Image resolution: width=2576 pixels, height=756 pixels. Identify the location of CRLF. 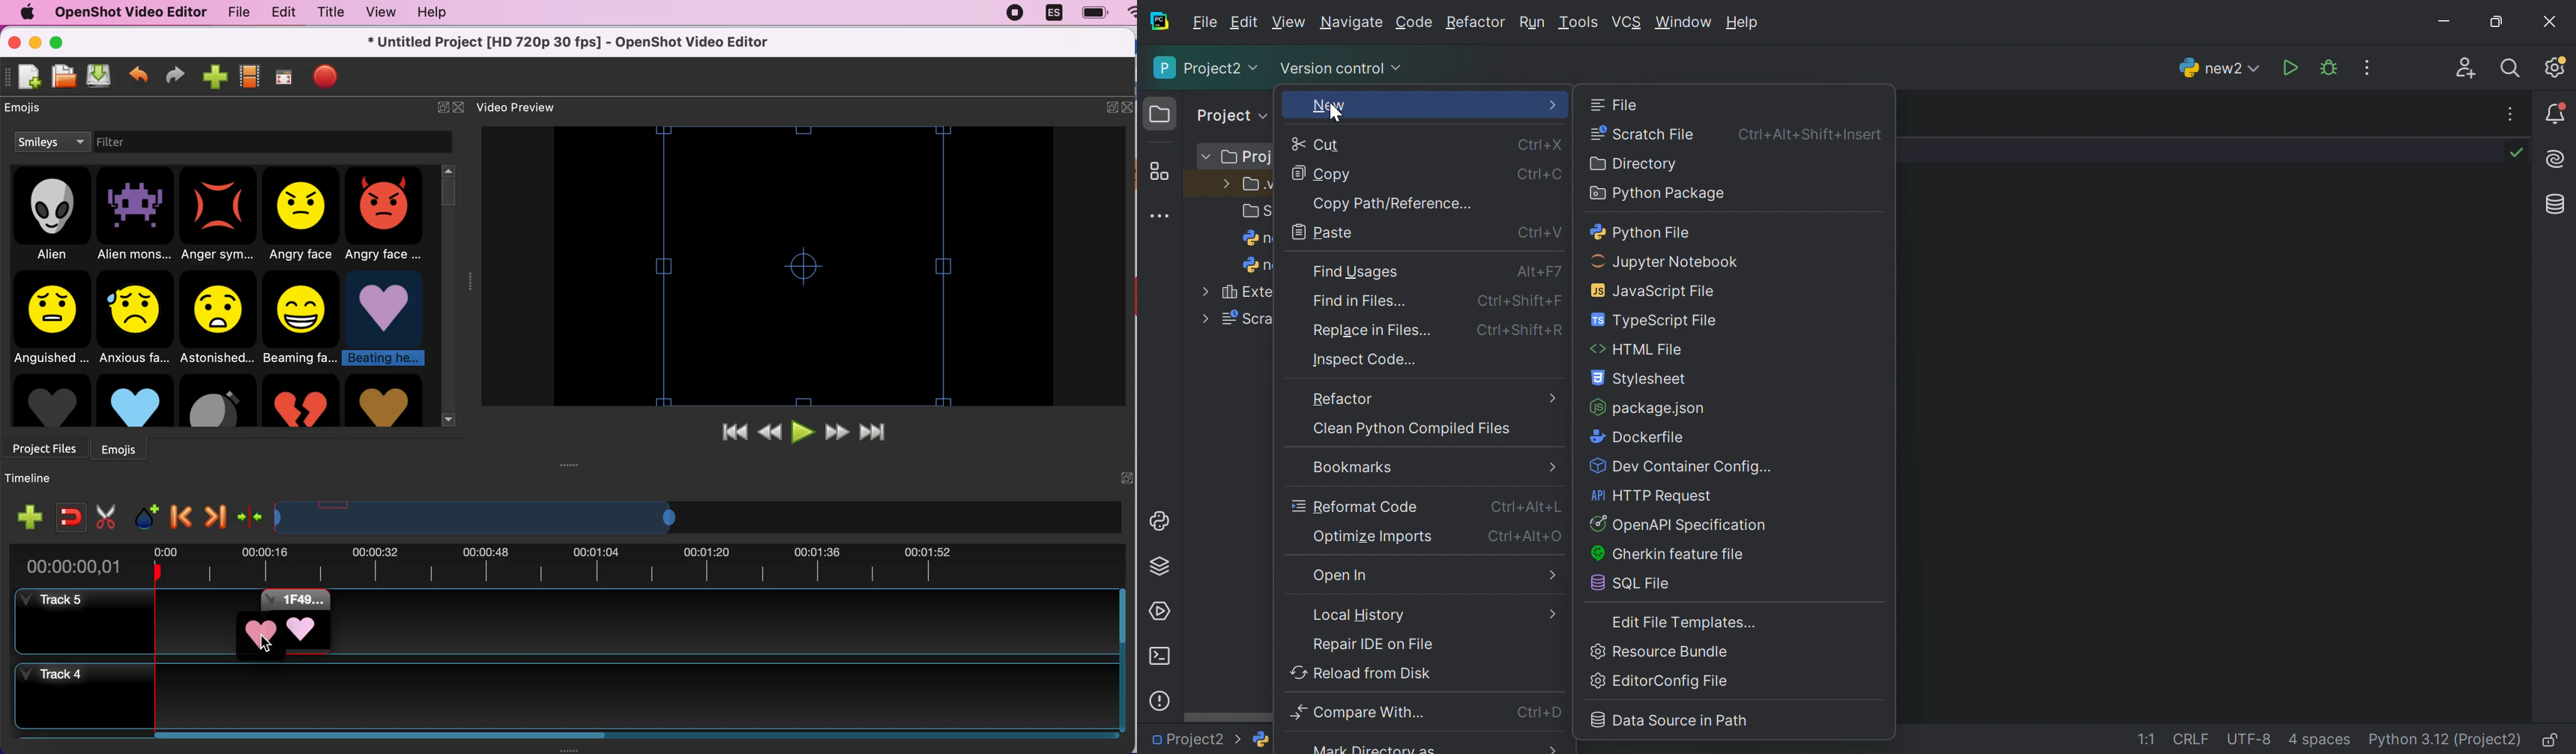
(2190, 738).